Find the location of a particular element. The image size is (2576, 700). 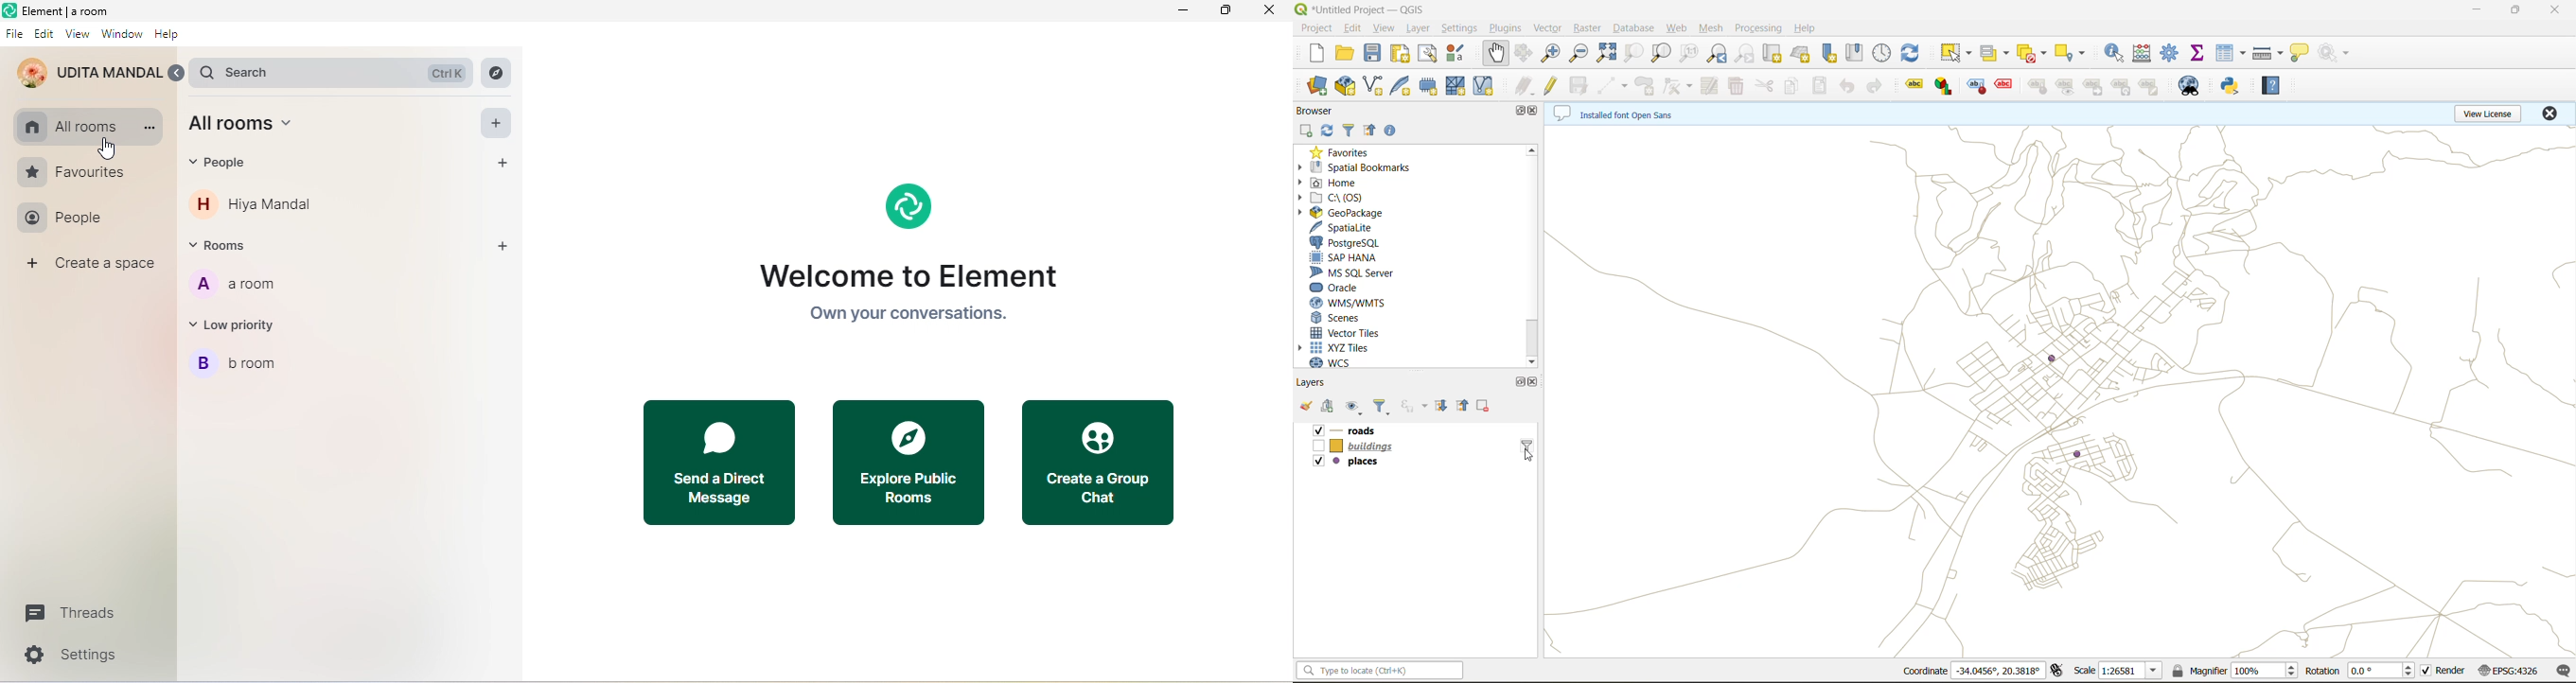

> Edit is located at coordinates (44, 33).